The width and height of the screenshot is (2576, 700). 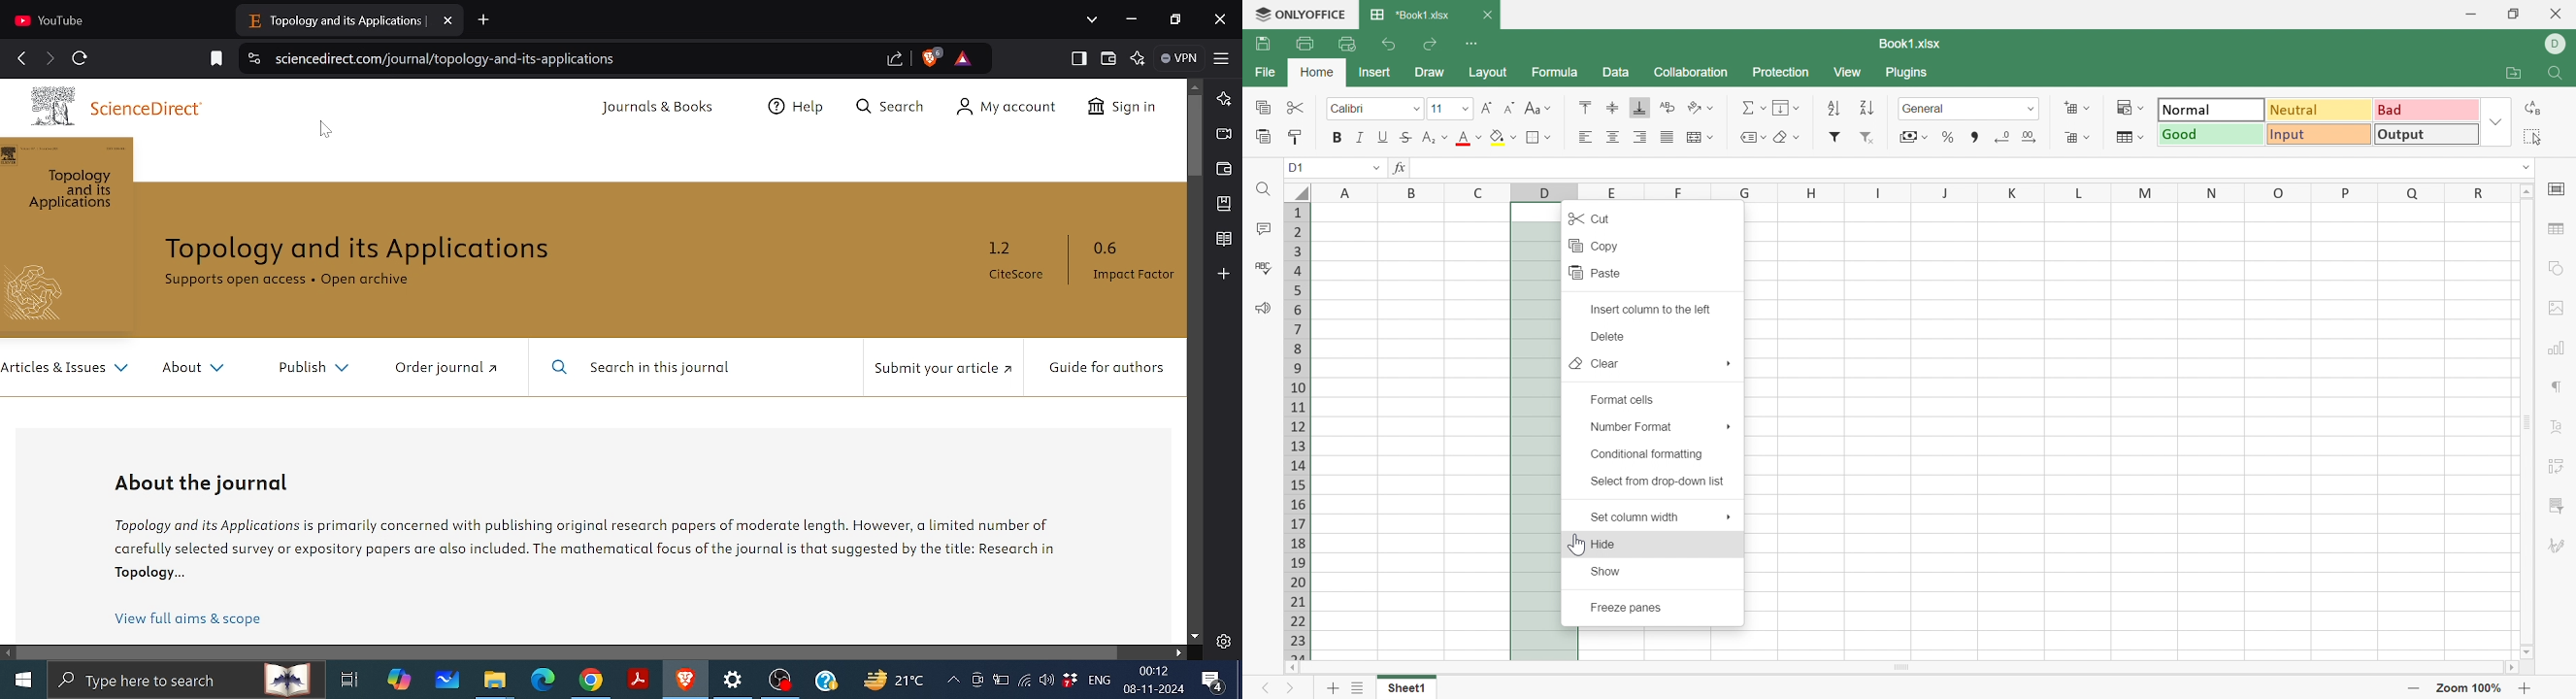 I want to click on Select all, so click(x=2532, y=136).